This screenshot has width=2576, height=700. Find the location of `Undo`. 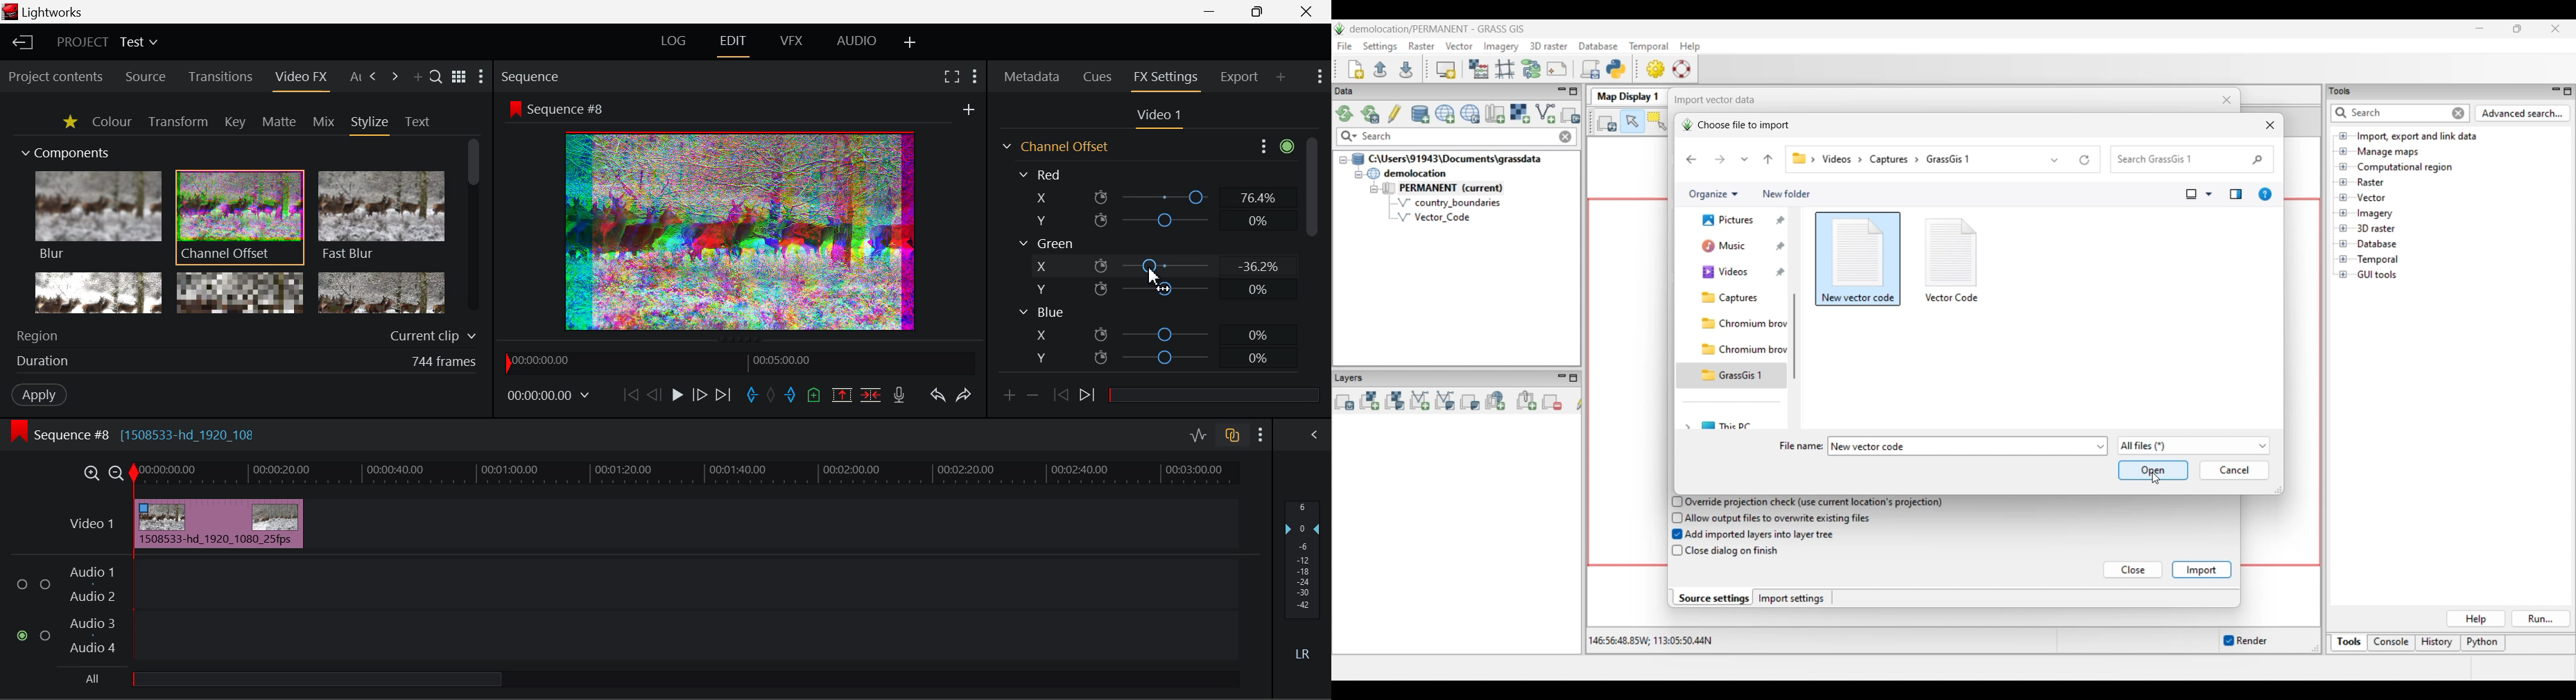

Undo is located at coordinates (940, 397).